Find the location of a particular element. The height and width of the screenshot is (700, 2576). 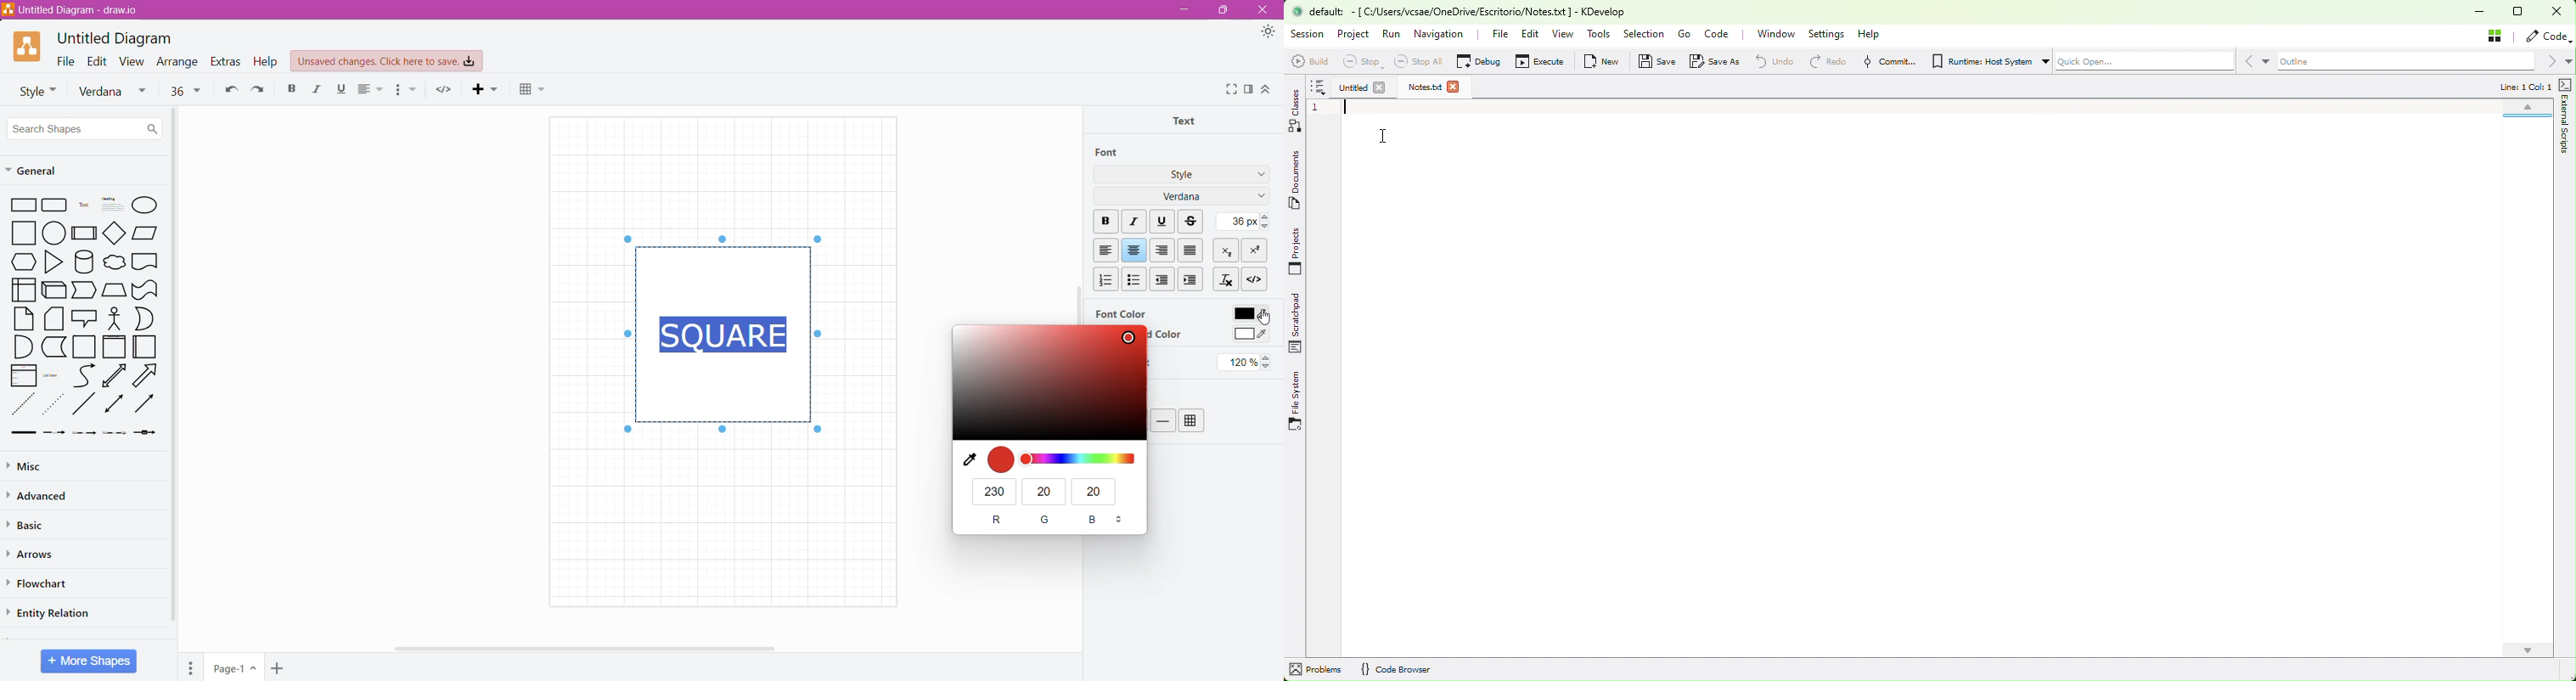

Decrease Indent is located at coordinates (1164, 279).